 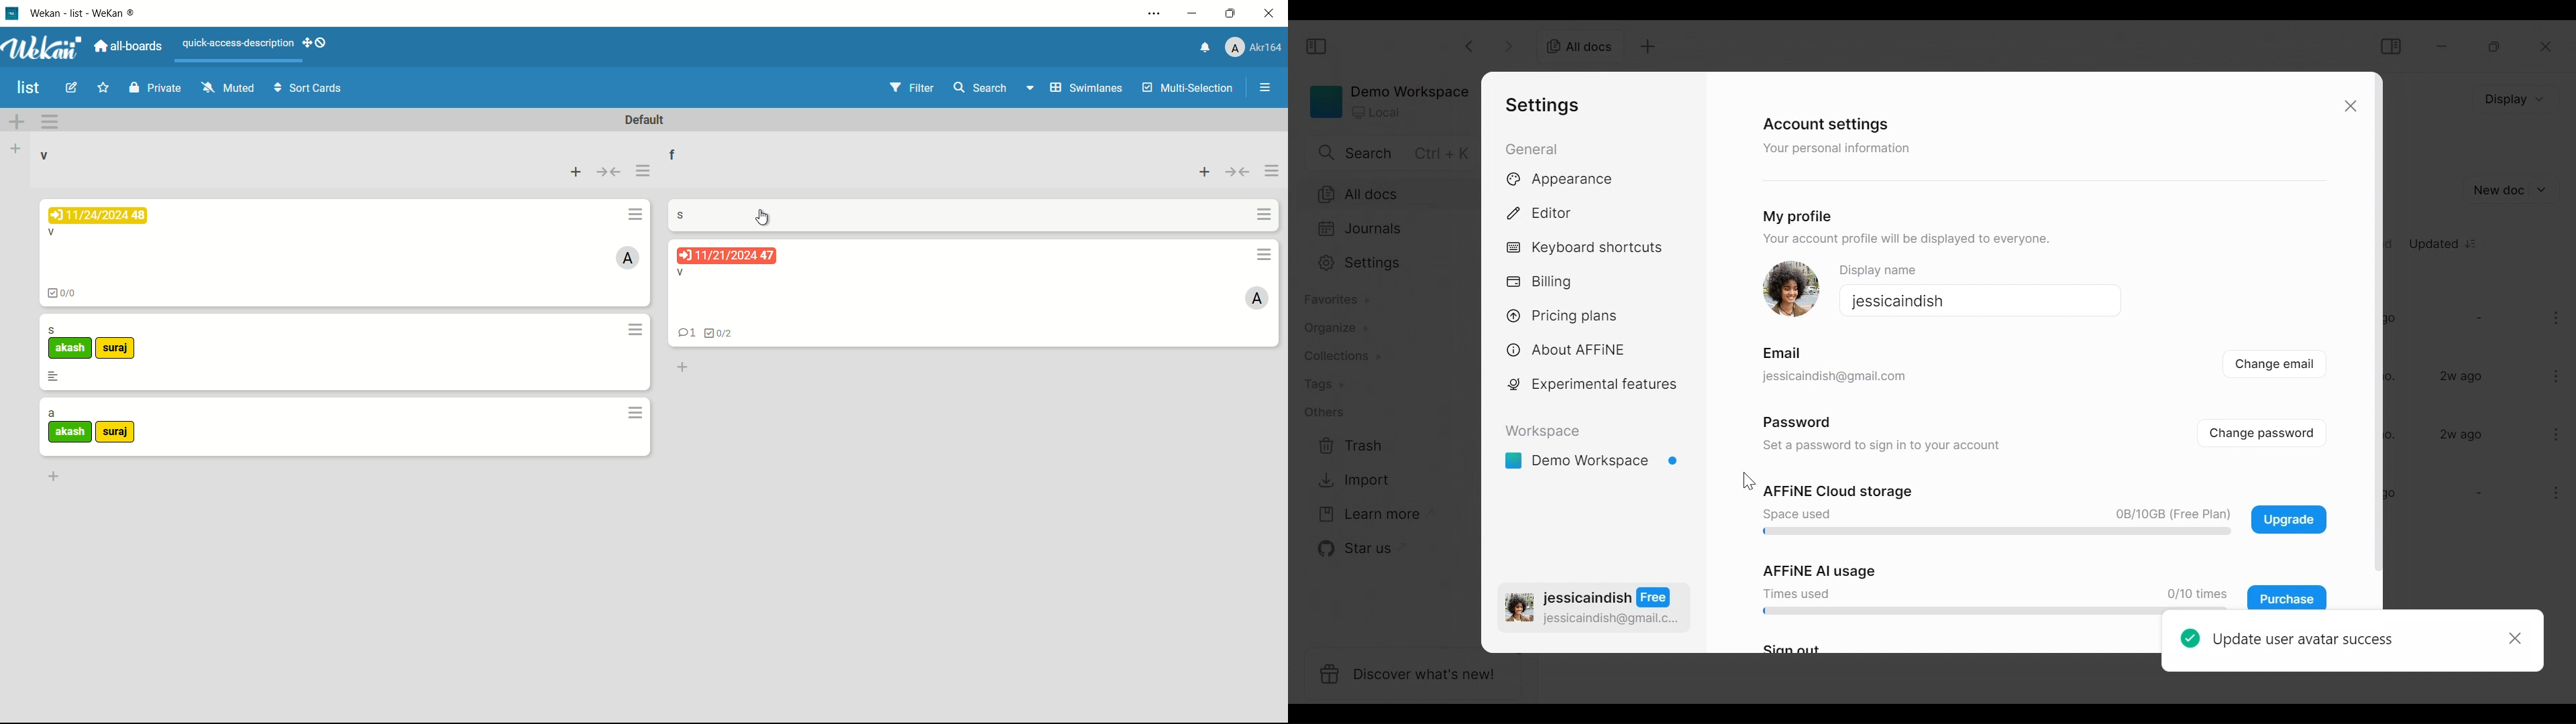 What do you see at coordinates (637, 330) in the screenshot?
I see `card actions` at bounding box center [637, 330].